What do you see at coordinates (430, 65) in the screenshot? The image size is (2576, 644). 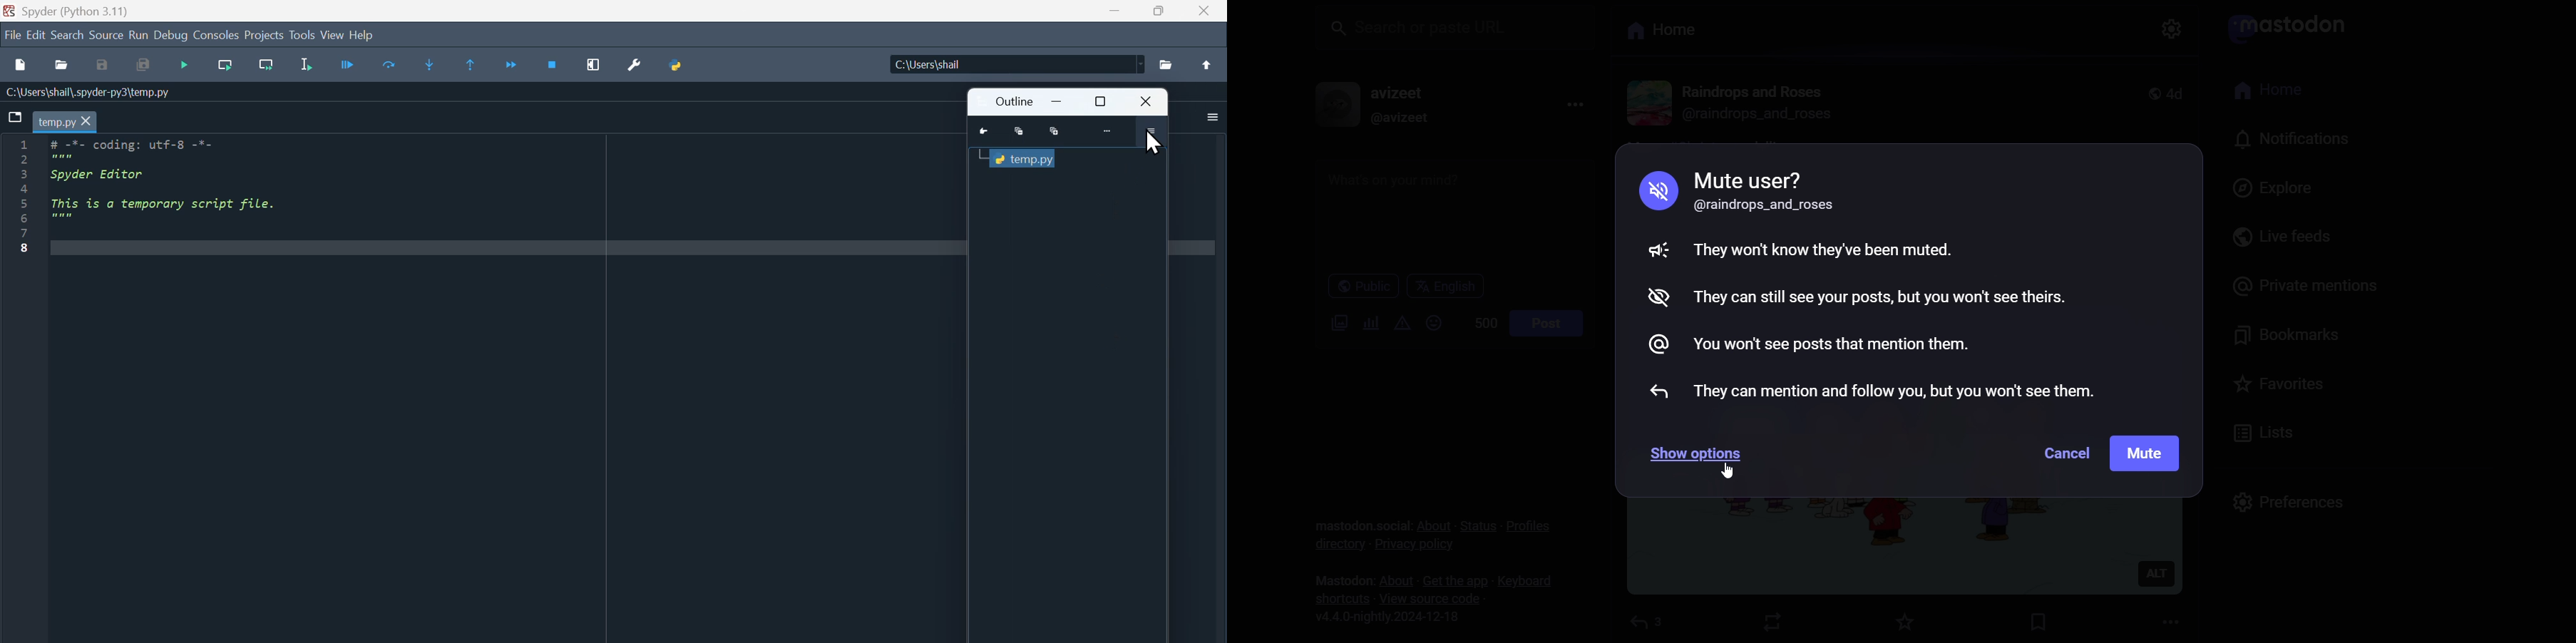 I see `Step in to function` at bounding box center [430, 65].